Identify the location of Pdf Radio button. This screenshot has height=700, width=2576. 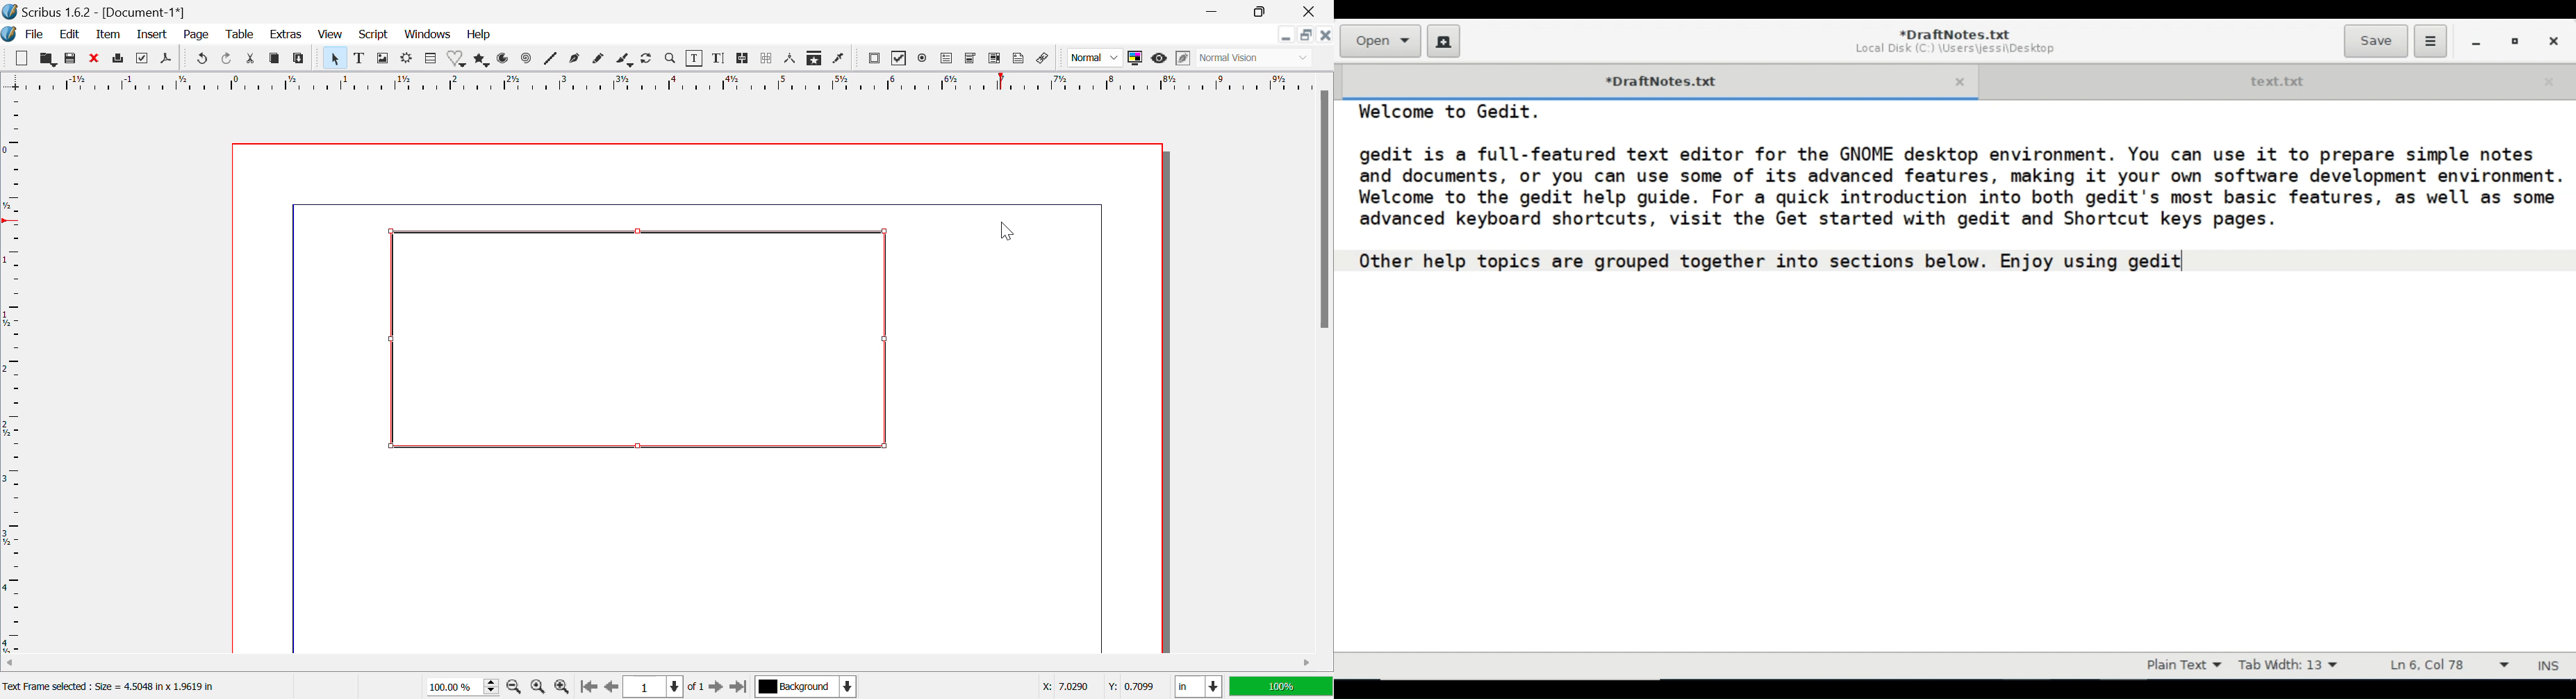
(925, 58).